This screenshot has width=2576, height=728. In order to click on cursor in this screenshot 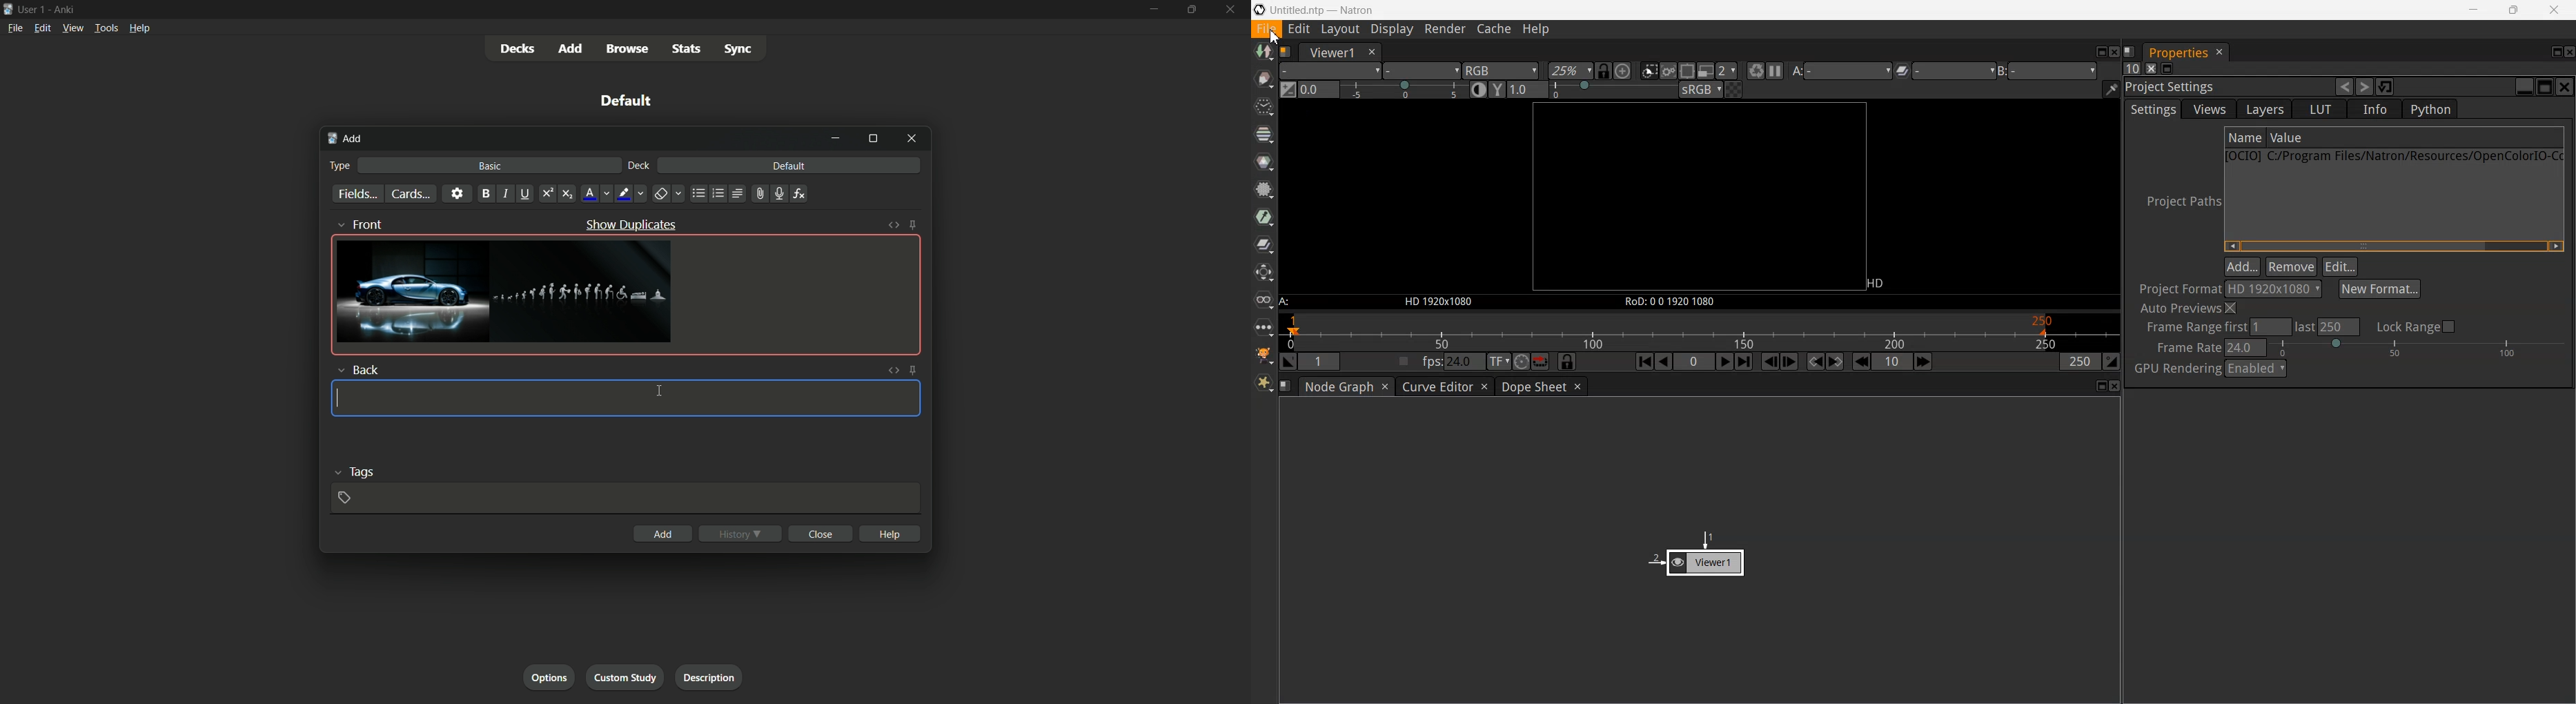, I will do `click(659, 391)`.